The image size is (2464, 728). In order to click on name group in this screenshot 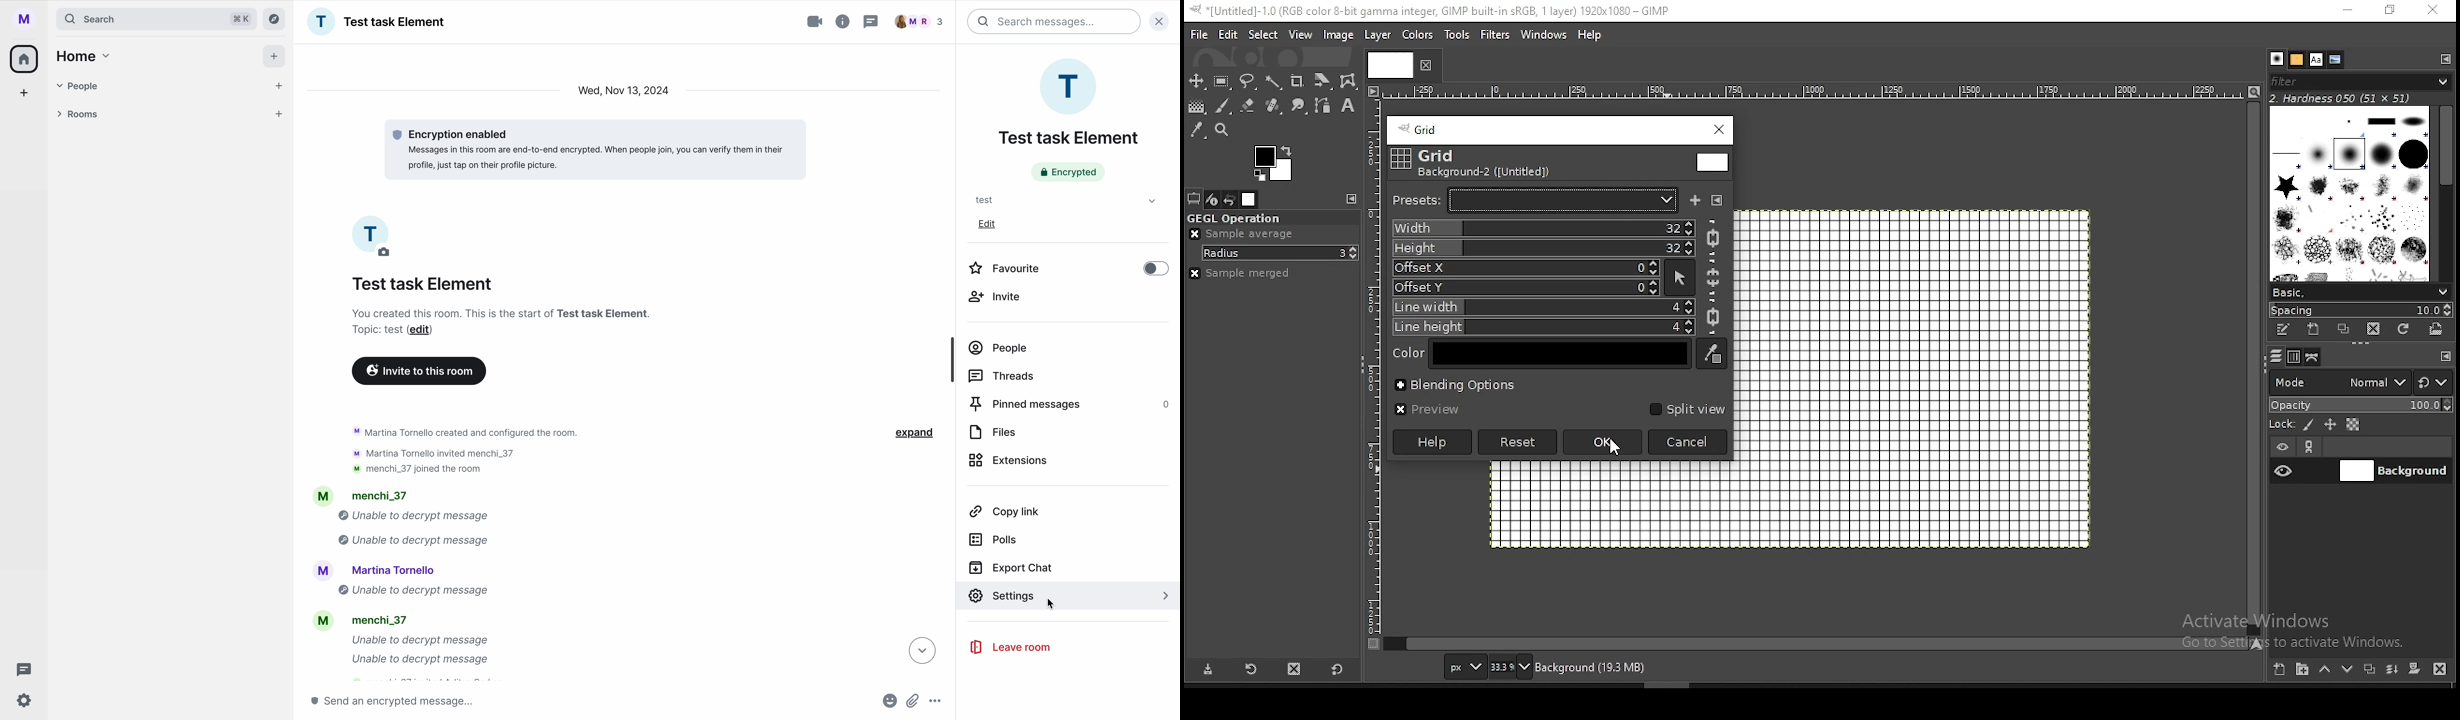, I will do `click(378, 22)`.